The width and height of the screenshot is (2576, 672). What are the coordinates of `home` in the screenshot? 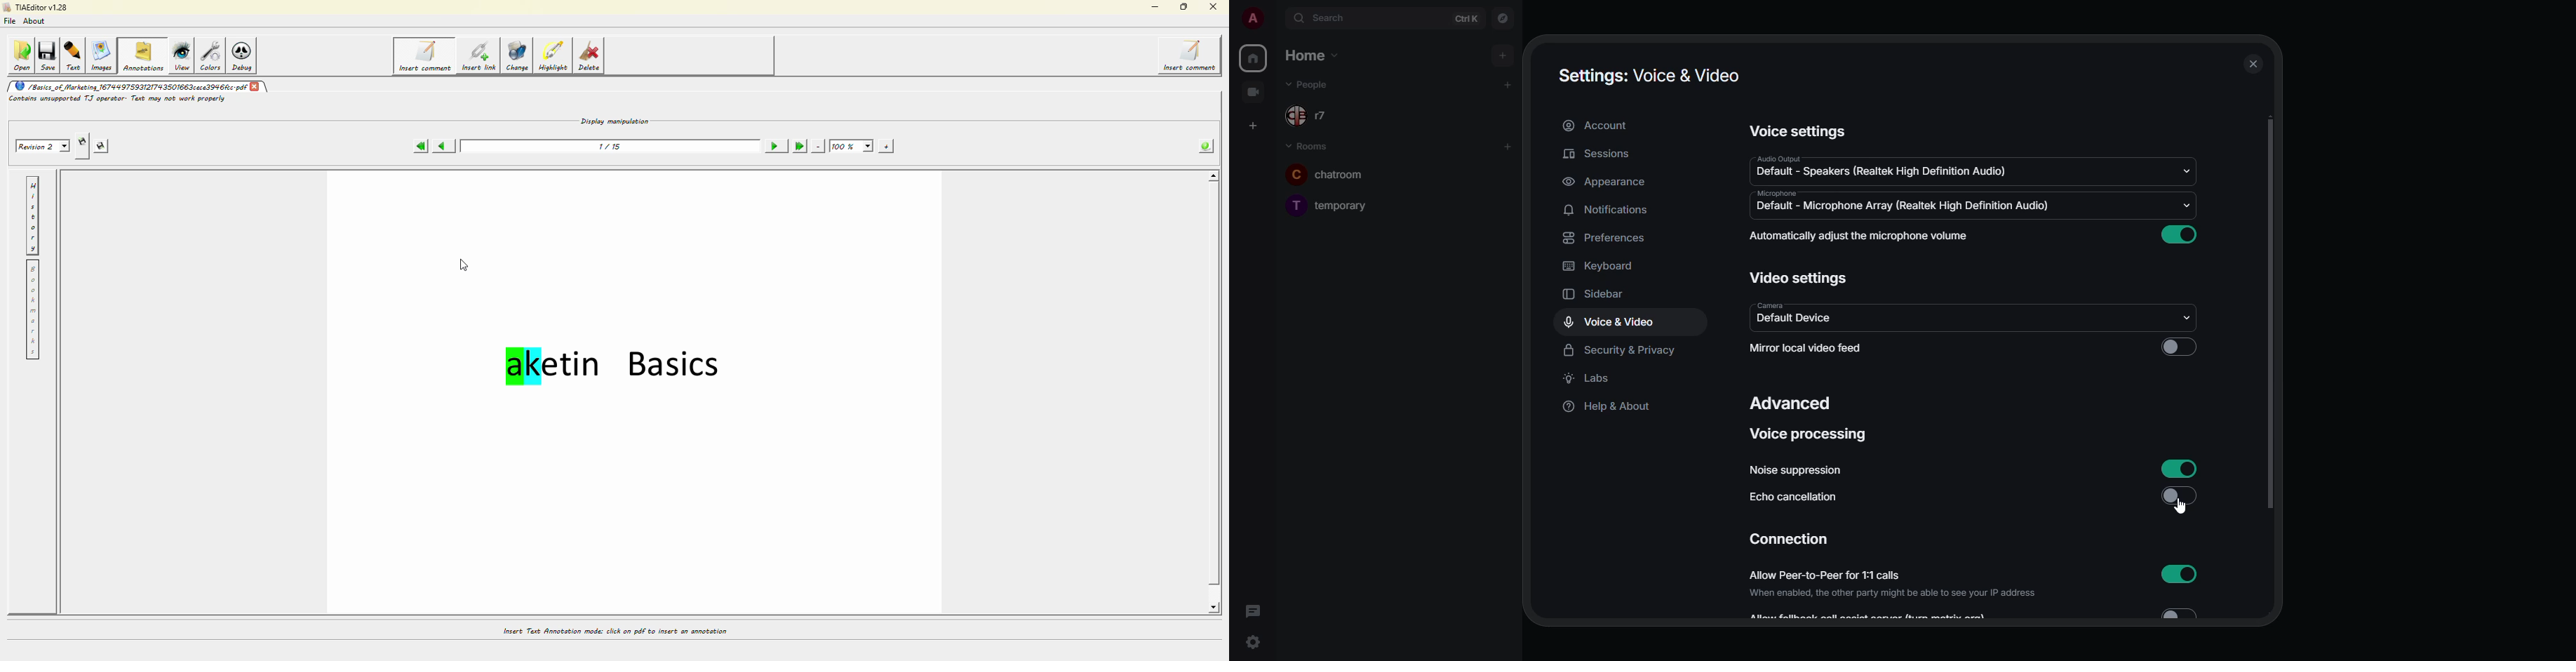 It's located at (1309, 54).